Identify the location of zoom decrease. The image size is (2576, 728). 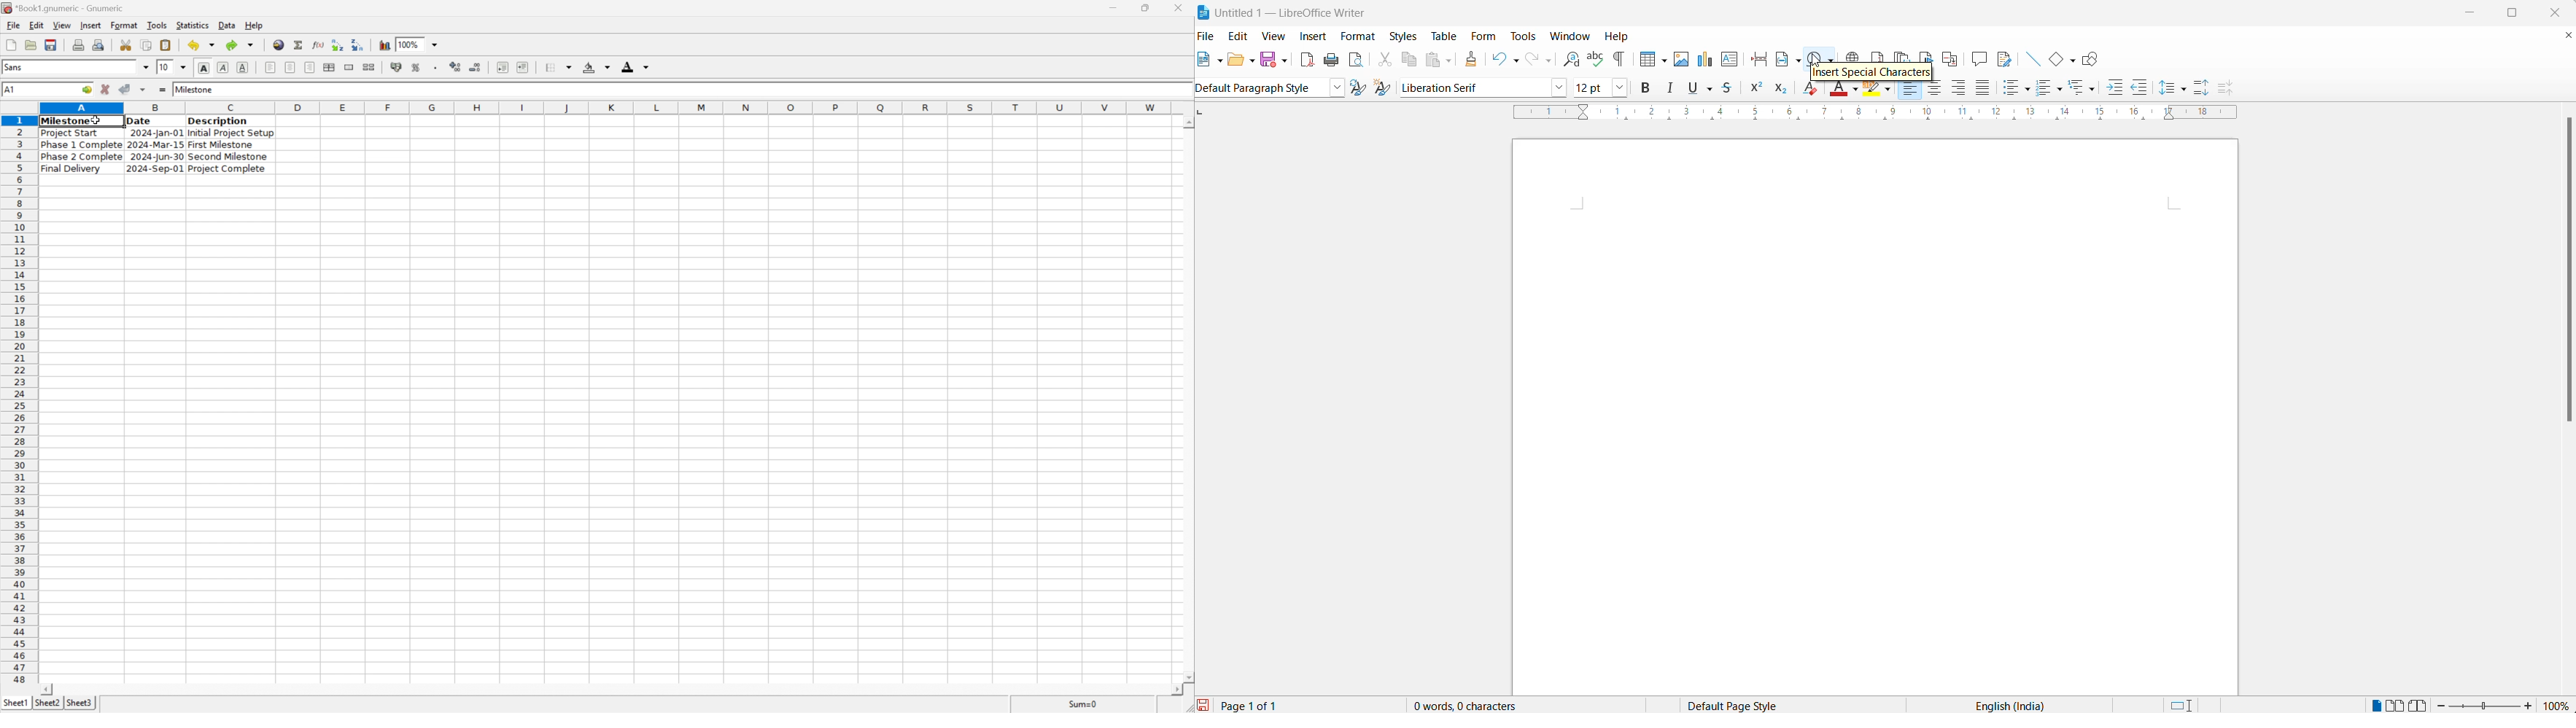
(2442, 704).